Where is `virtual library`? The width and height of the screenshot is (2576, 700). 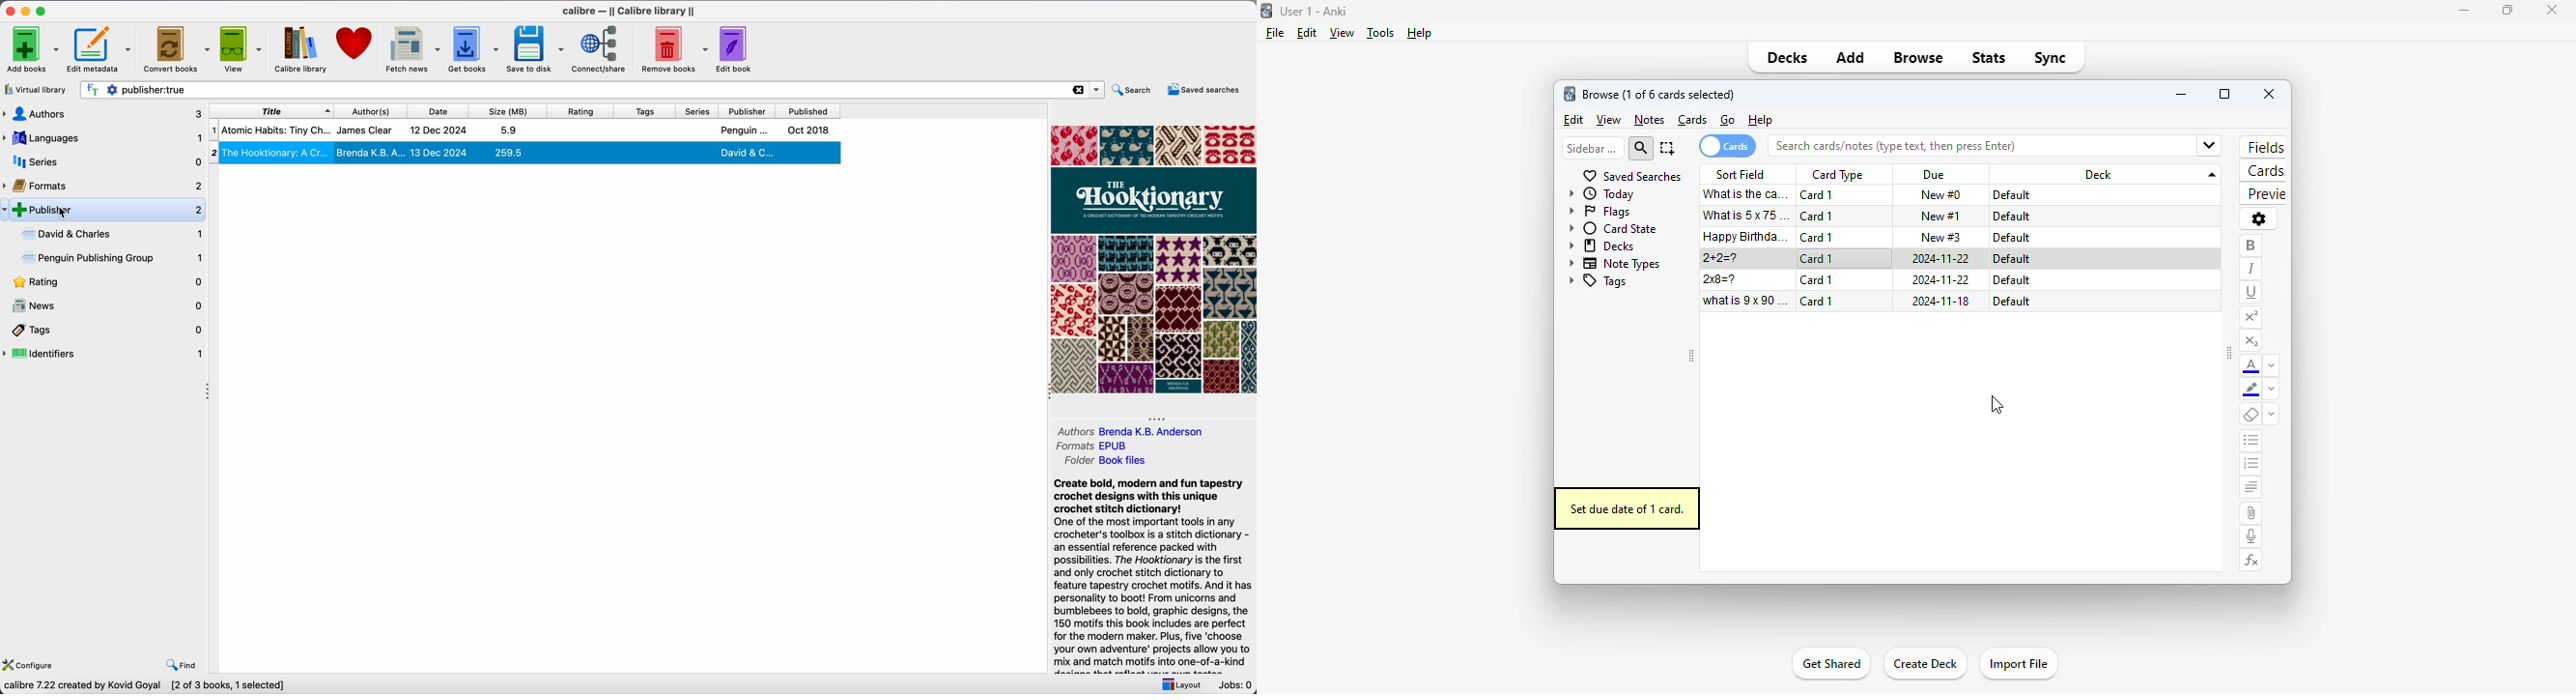 virtual library is located at coordinates (38, 89).